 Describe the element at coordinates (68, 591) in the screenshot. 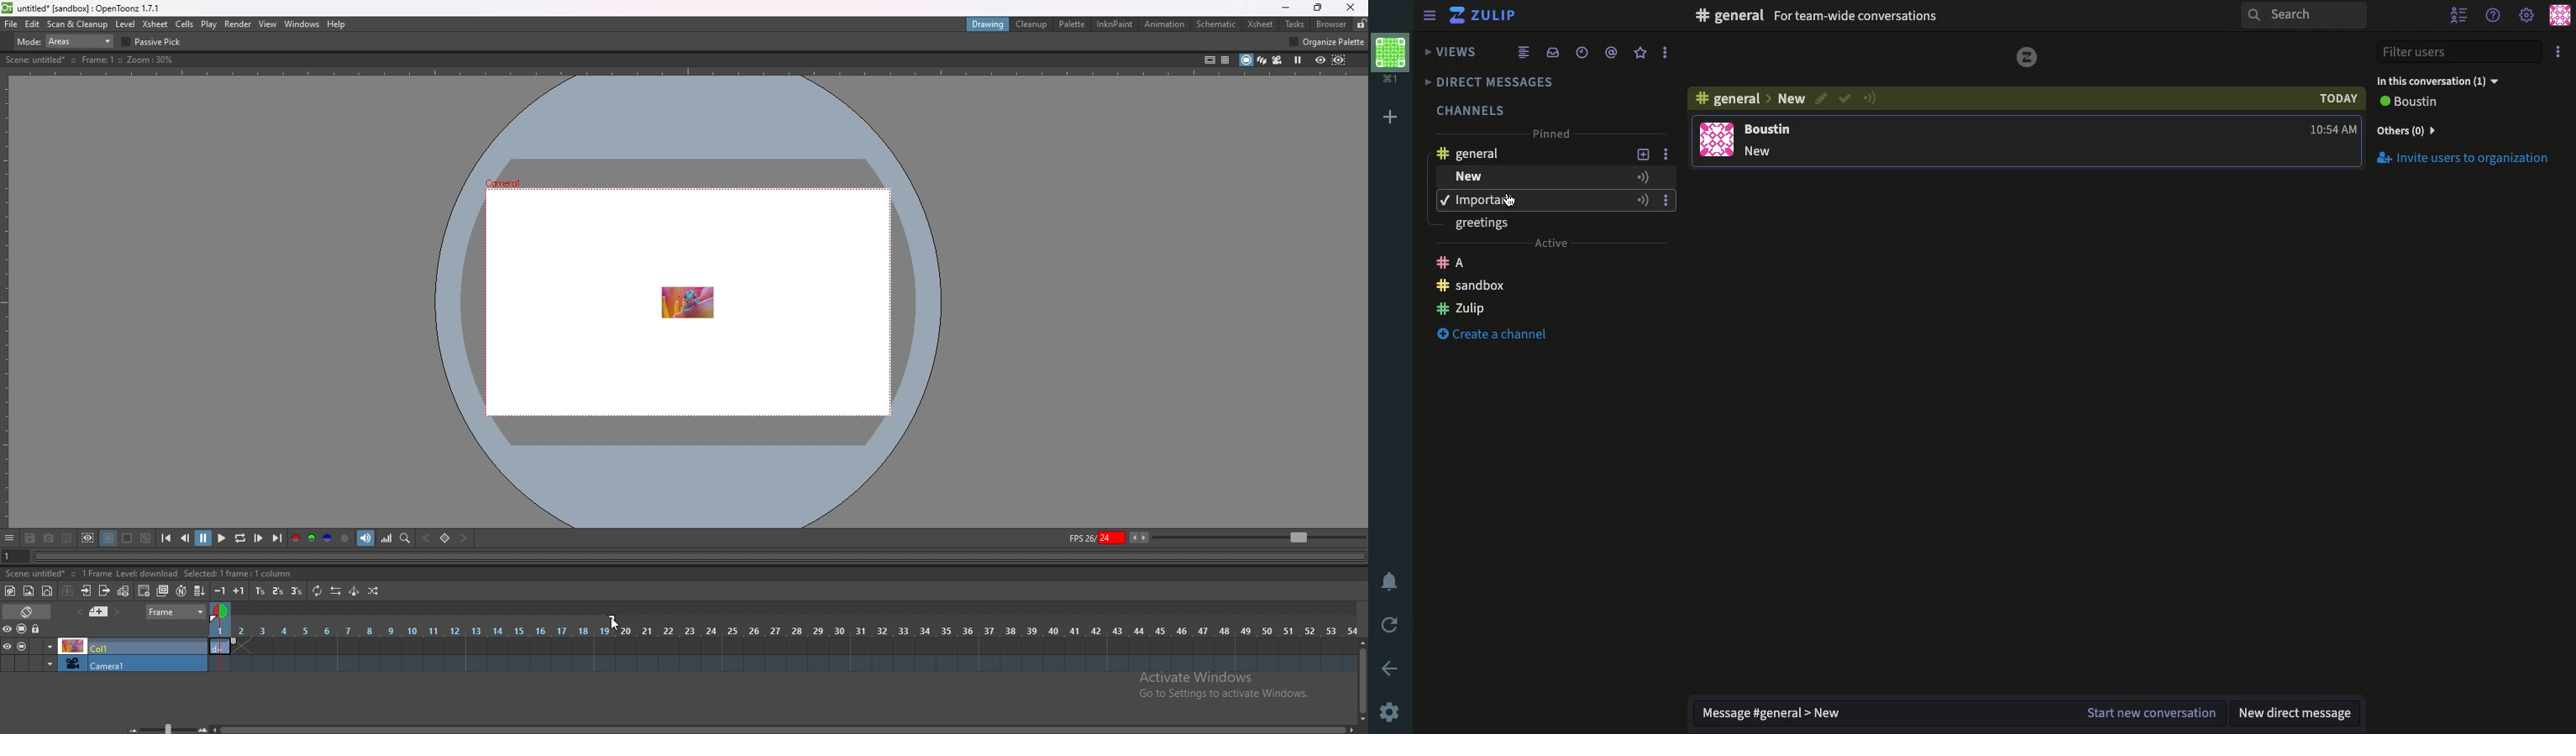

I see `collapse` at that location.